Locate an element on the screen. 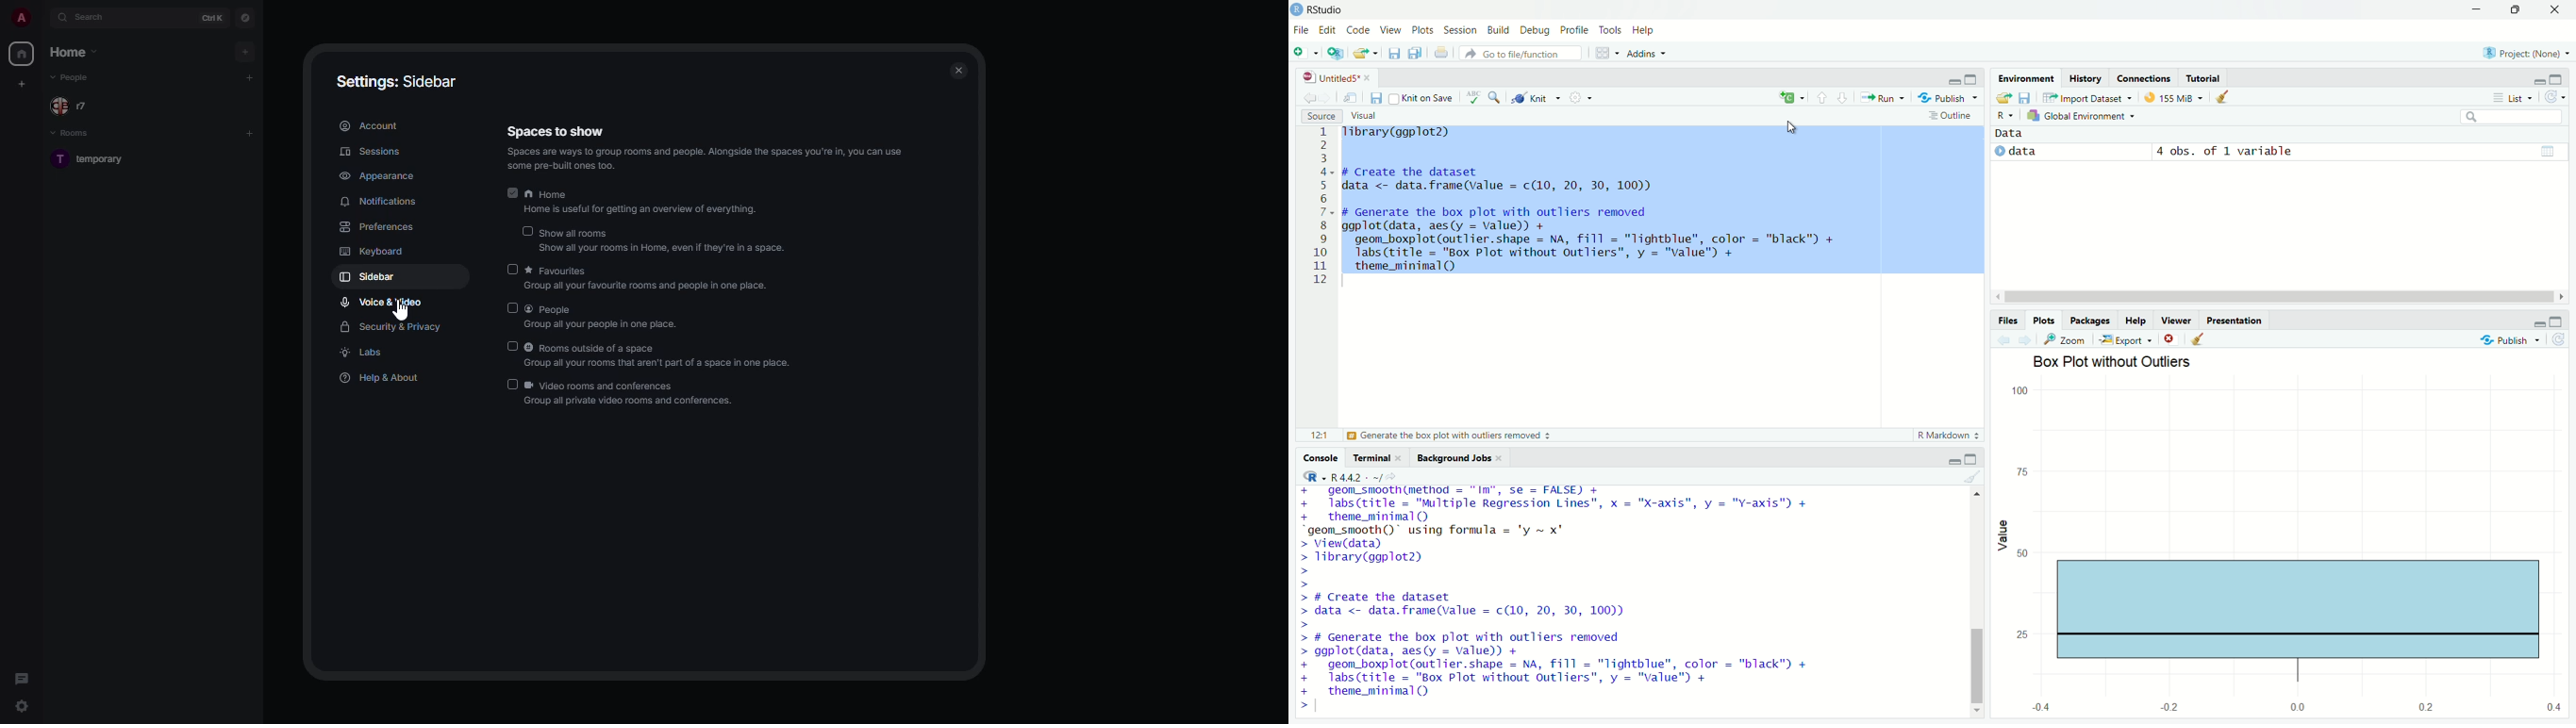 The image size is (2576, 728). Terminal is located at coordinates (1373, 459).